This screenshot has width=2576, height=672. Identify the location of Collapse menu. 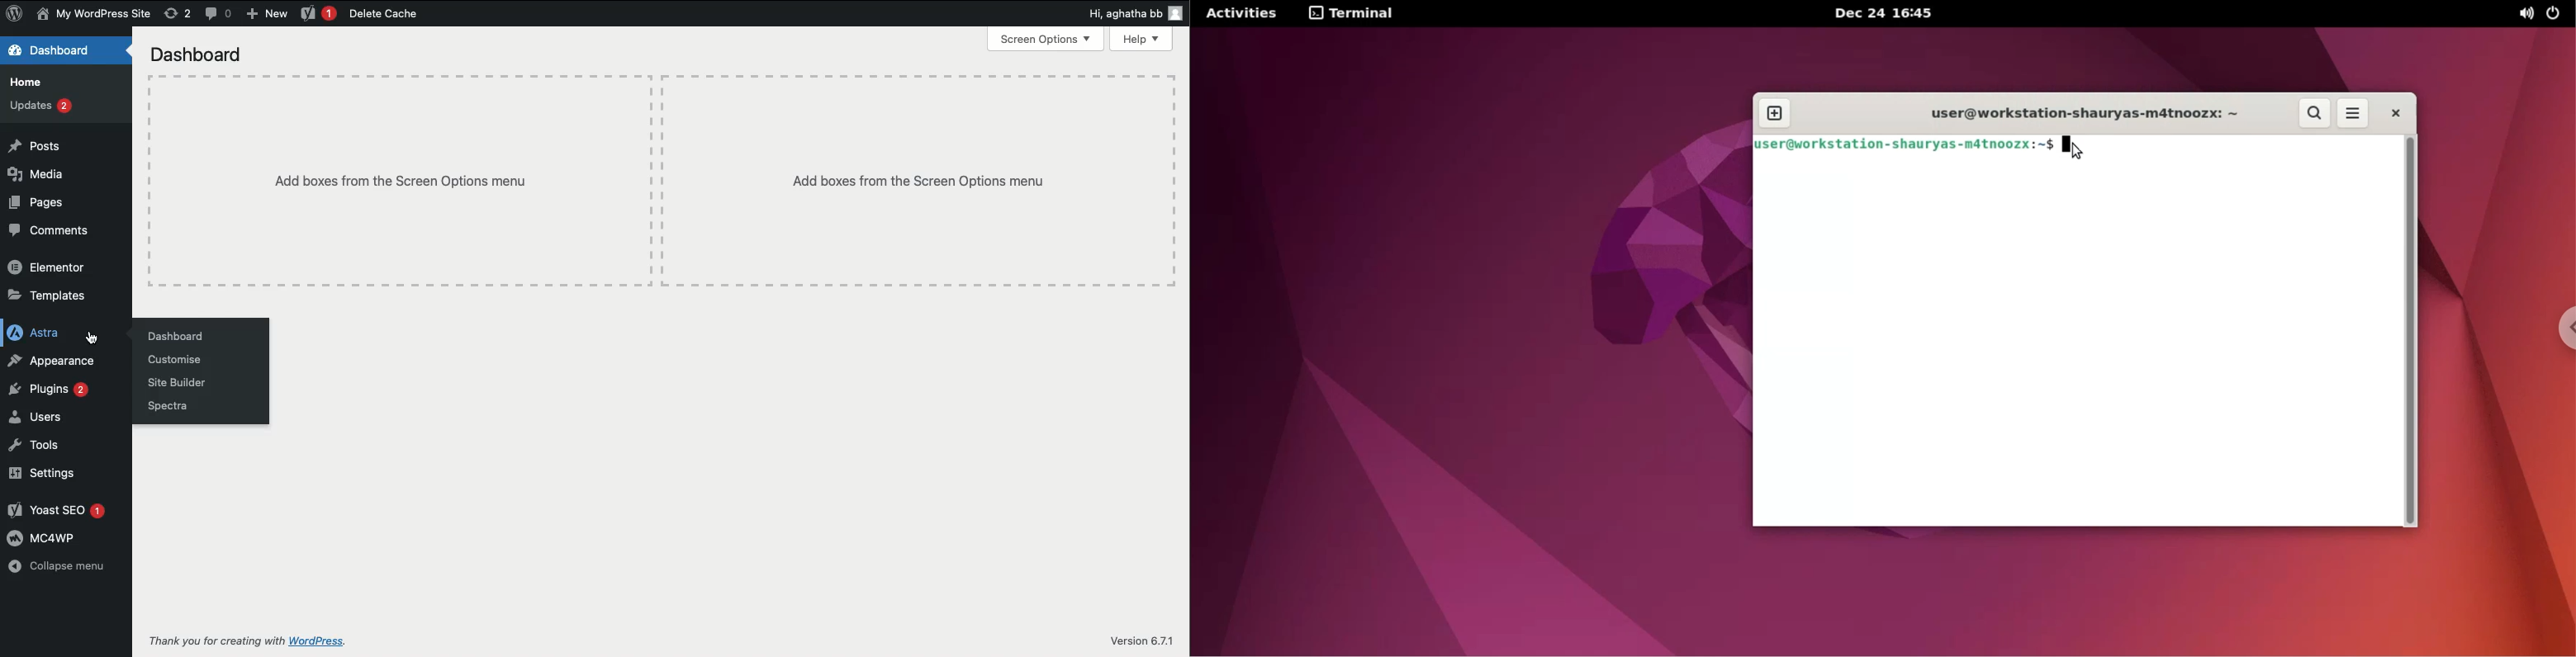
(59, 565).